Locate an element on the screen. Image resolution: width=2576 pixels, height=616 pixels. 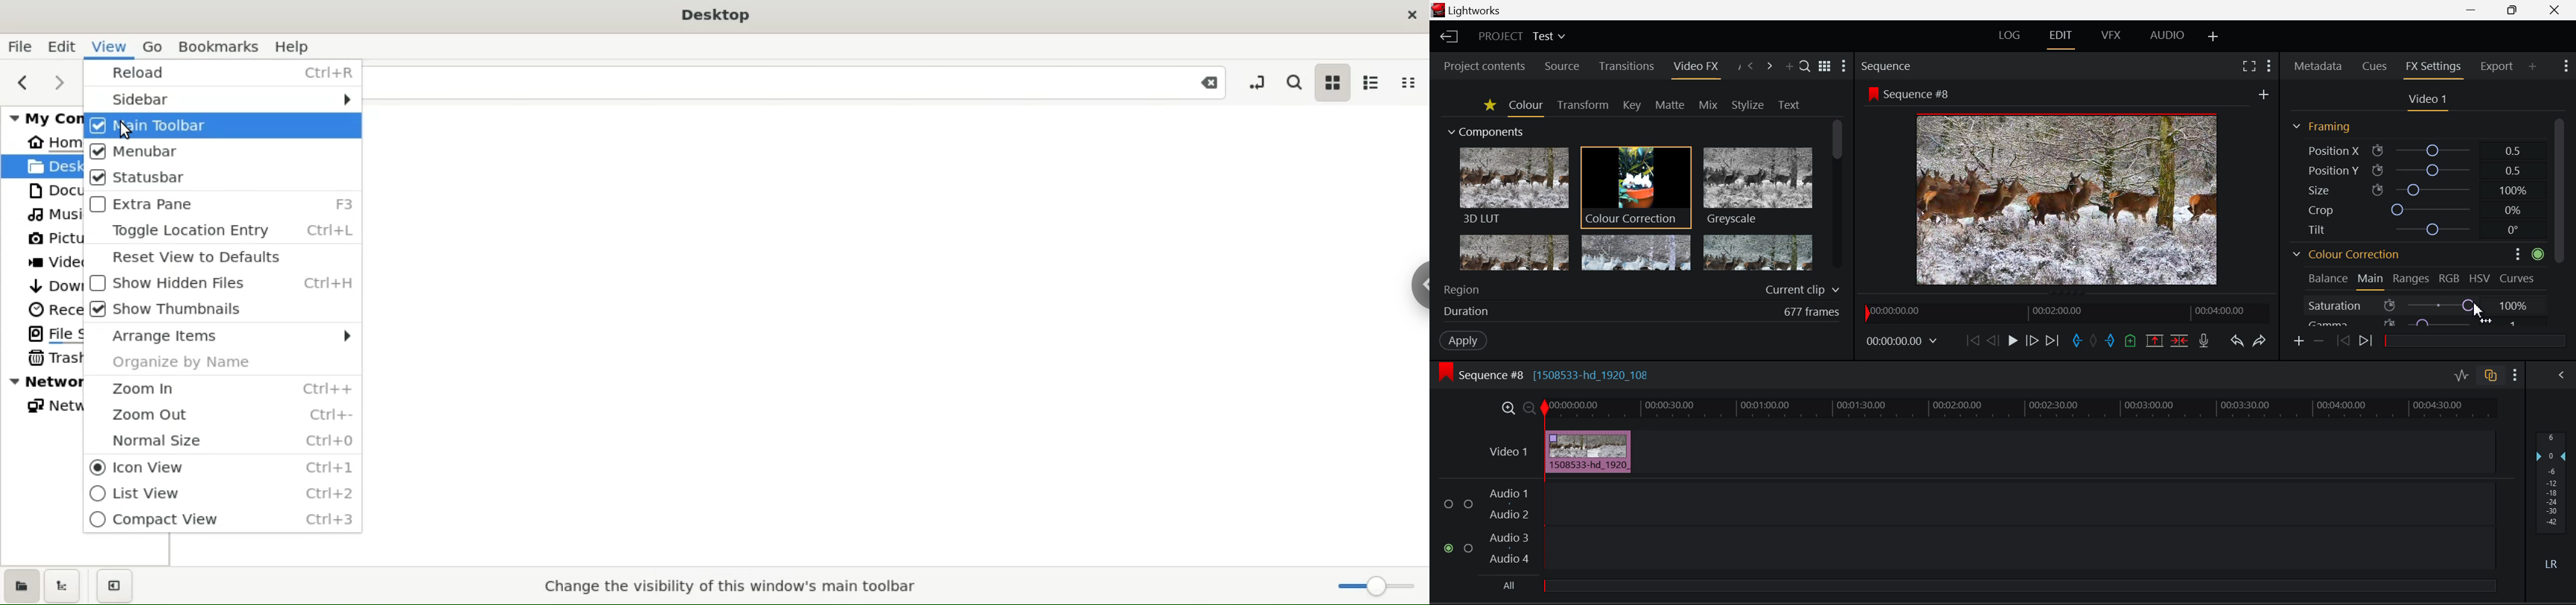
Video Layer is located at coordinates (1509, 451).